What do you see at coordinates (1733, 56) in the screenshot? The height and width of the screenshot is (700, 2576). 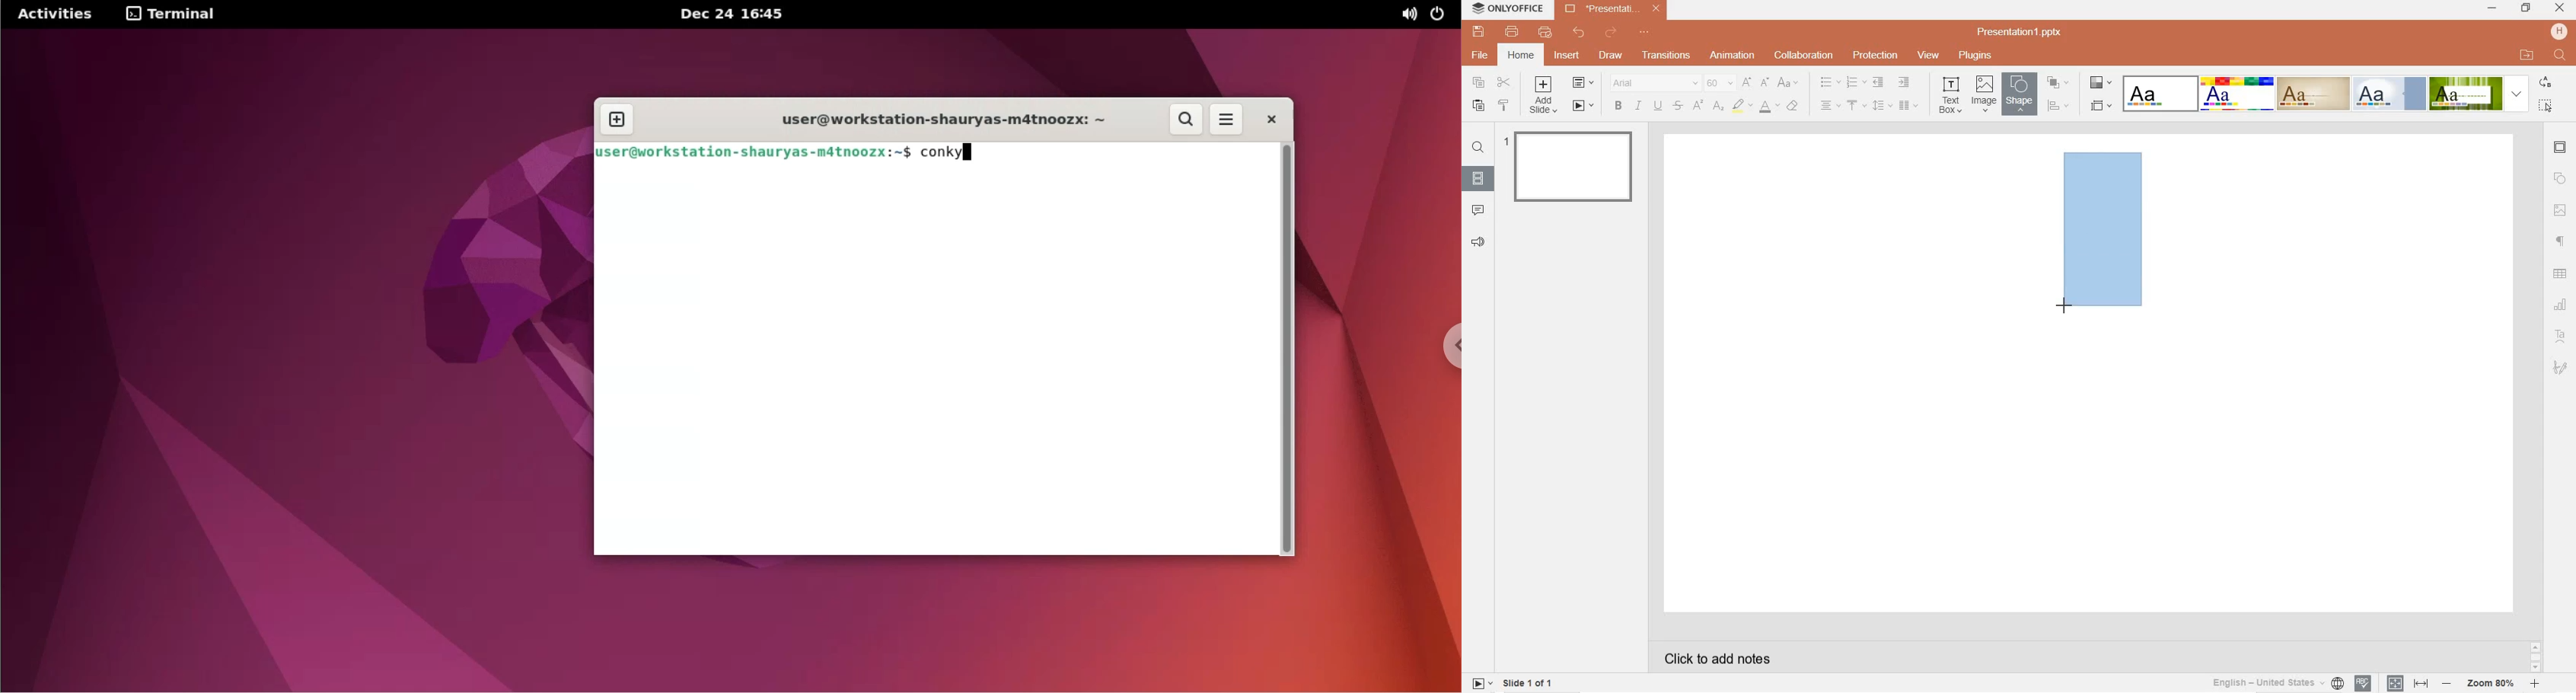 I see `animation` at bounding box center [1733, 56].